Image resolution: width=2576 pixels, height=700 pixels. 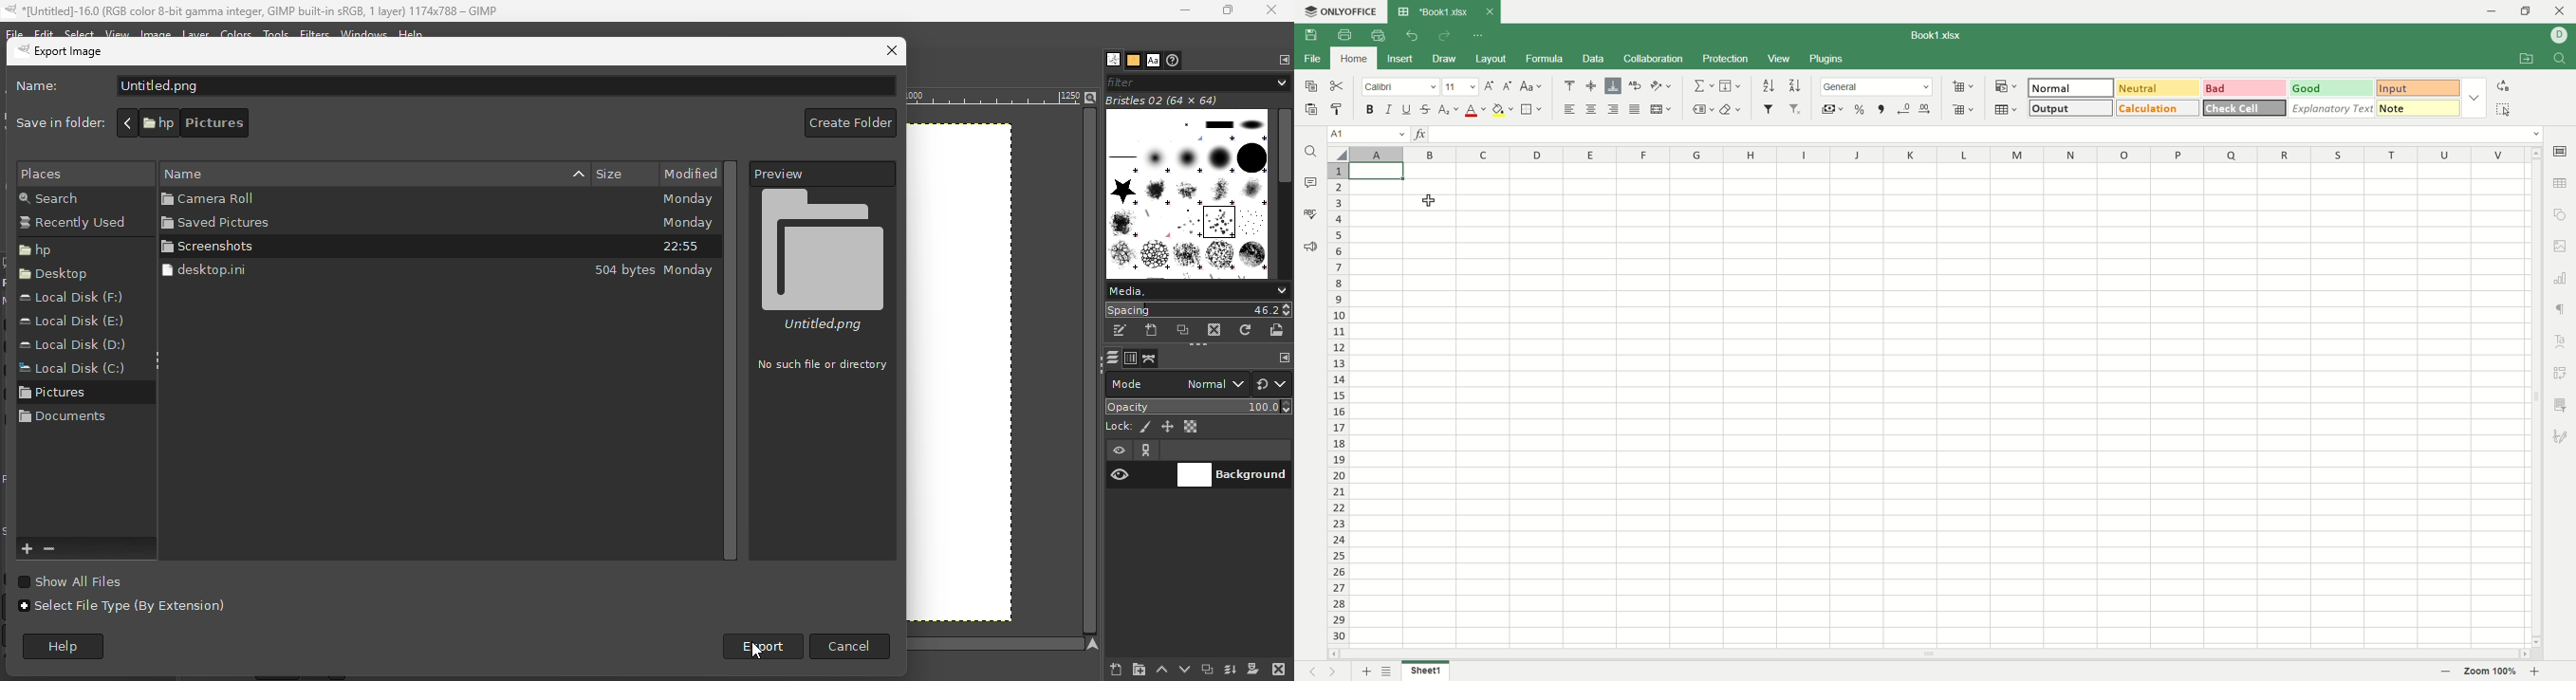 What do you see at coordinates (1503, 109) in the screenshot?
I see `background color` at bounding box center [1503, 109].